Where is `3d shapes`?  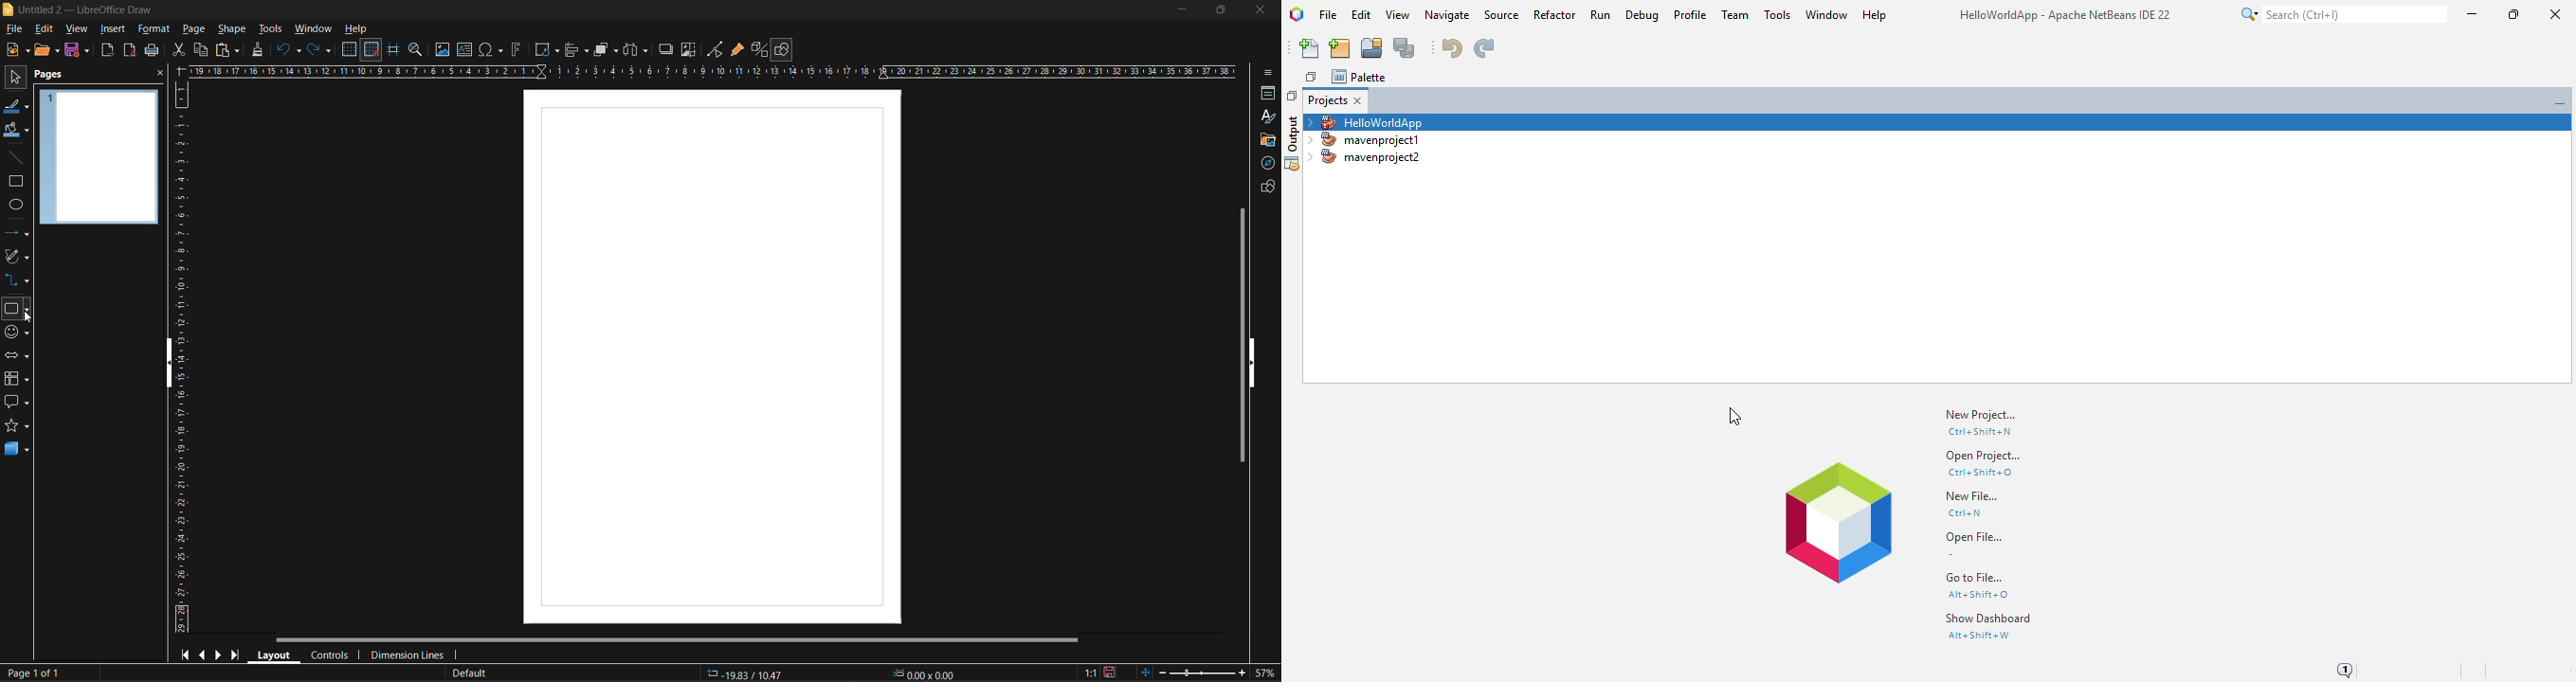 3d shapes is located at coordinates (17, 448).